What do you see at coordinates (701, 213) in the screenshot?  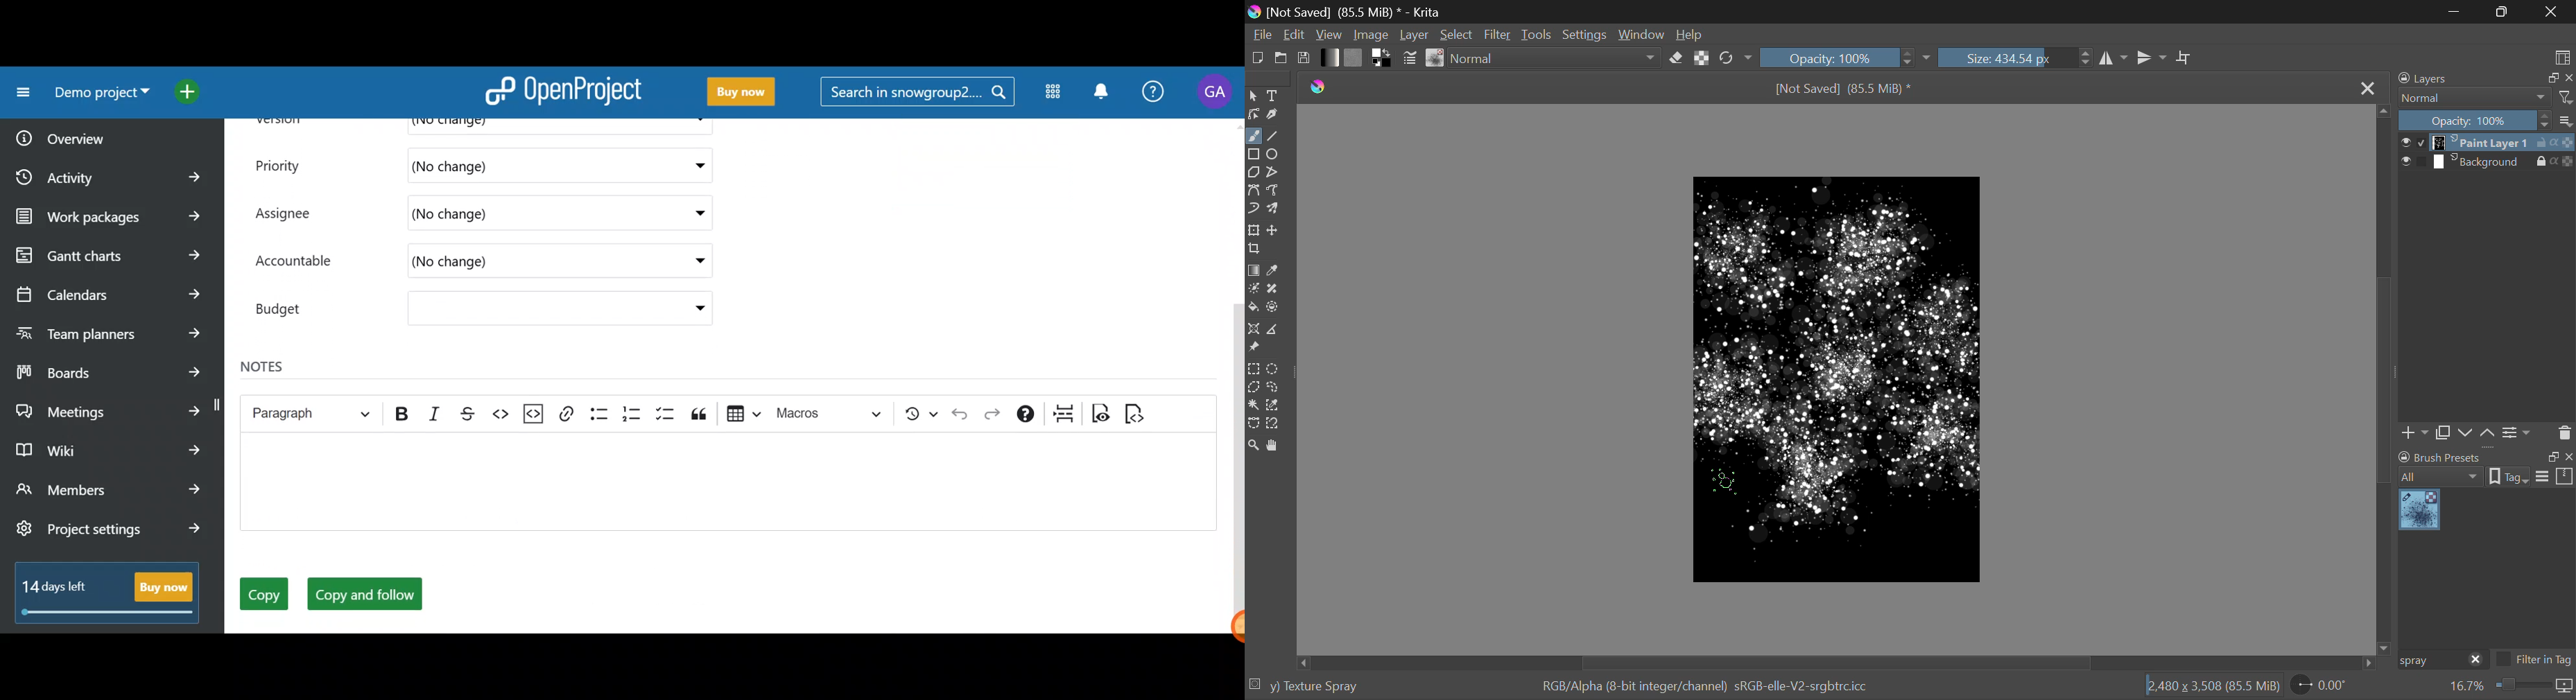 I see `Assignee drop down` at bounding box center [701, 213].